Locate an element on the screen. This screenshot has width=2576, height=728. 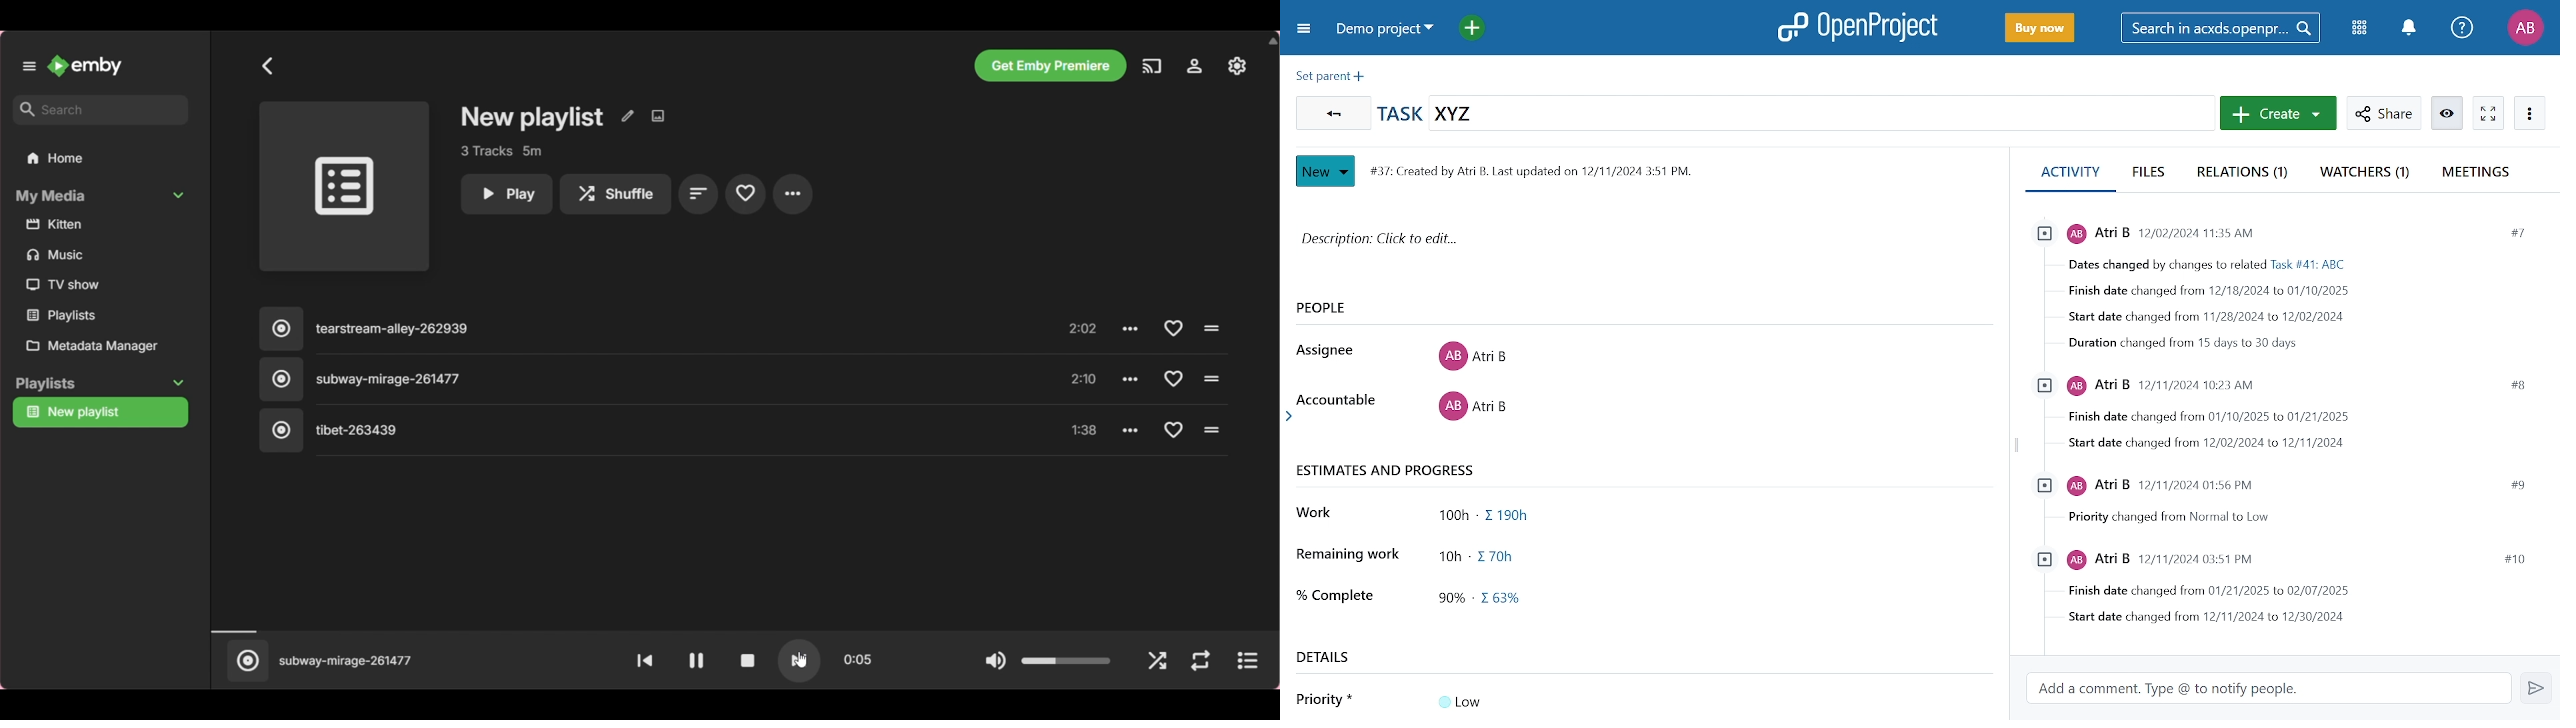
Files is located at coordinates (2154, 179).